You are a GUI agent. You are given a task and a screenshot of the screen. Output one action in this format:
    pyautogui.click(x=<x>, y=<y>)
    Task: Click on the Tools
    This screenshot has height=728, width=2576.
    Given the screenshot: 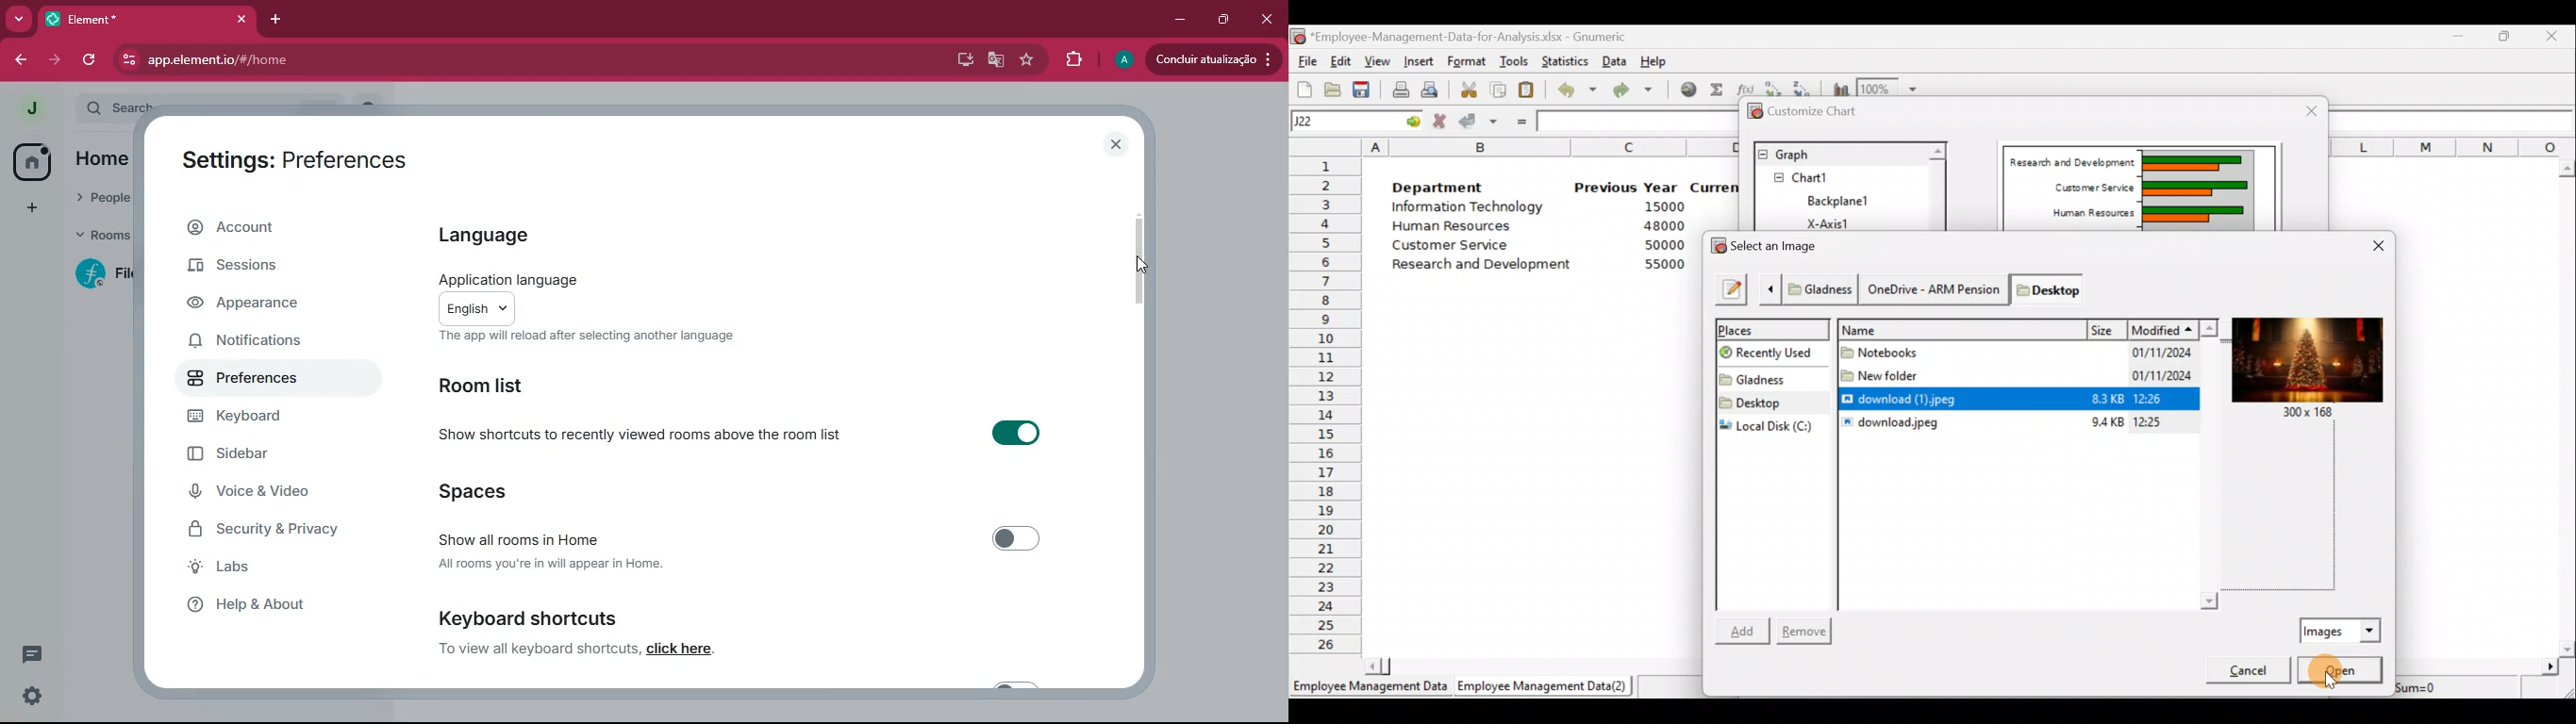 What is the action you would take?
    pyautogui.click(x=1514, y=60)
    